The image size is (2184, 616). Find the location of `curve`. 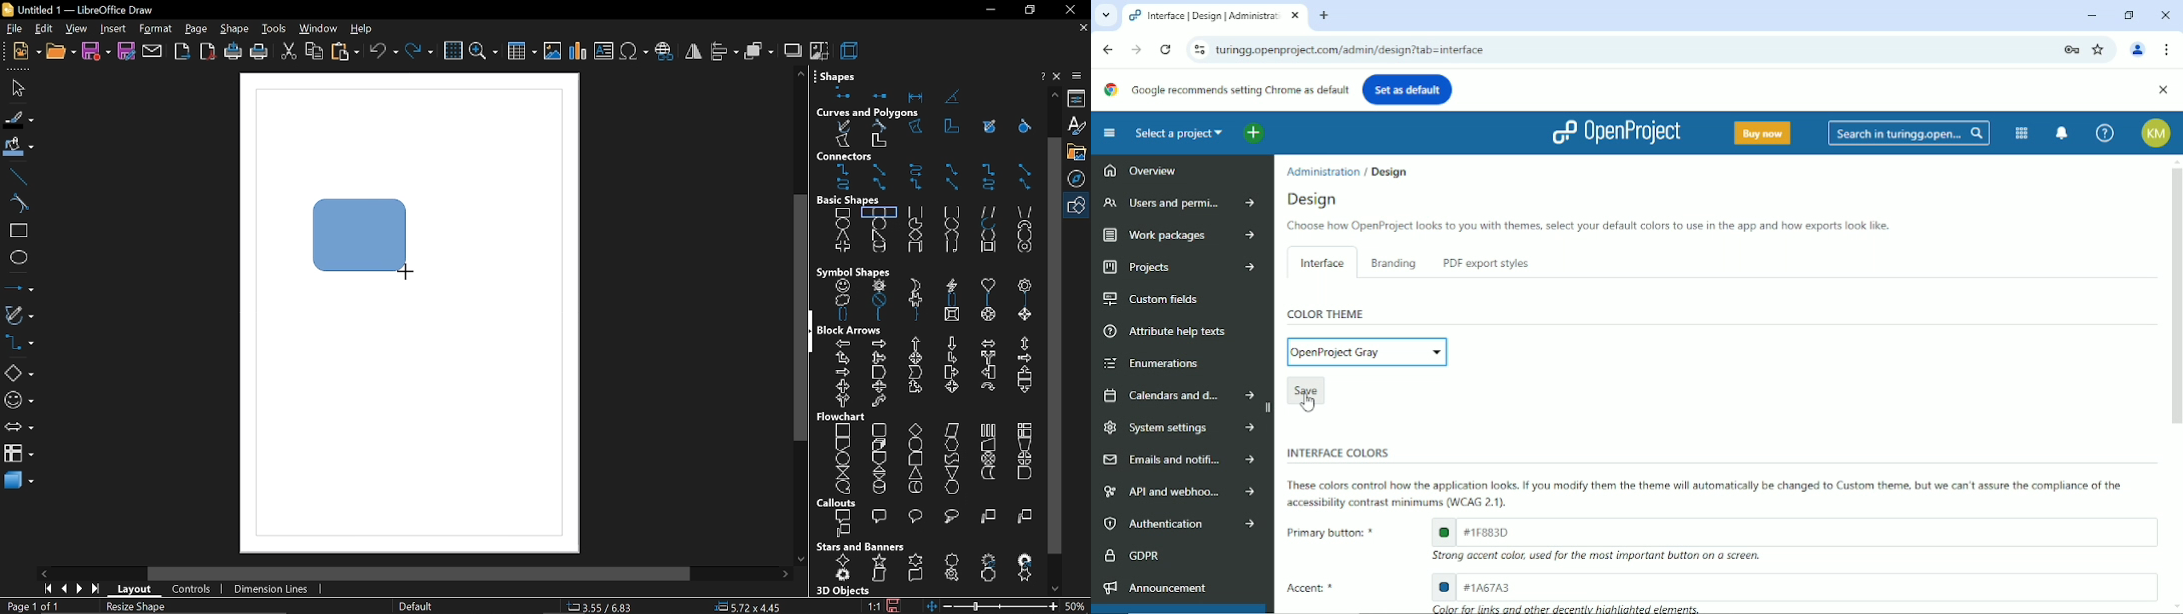

curve is located at coordinates (19, 205).